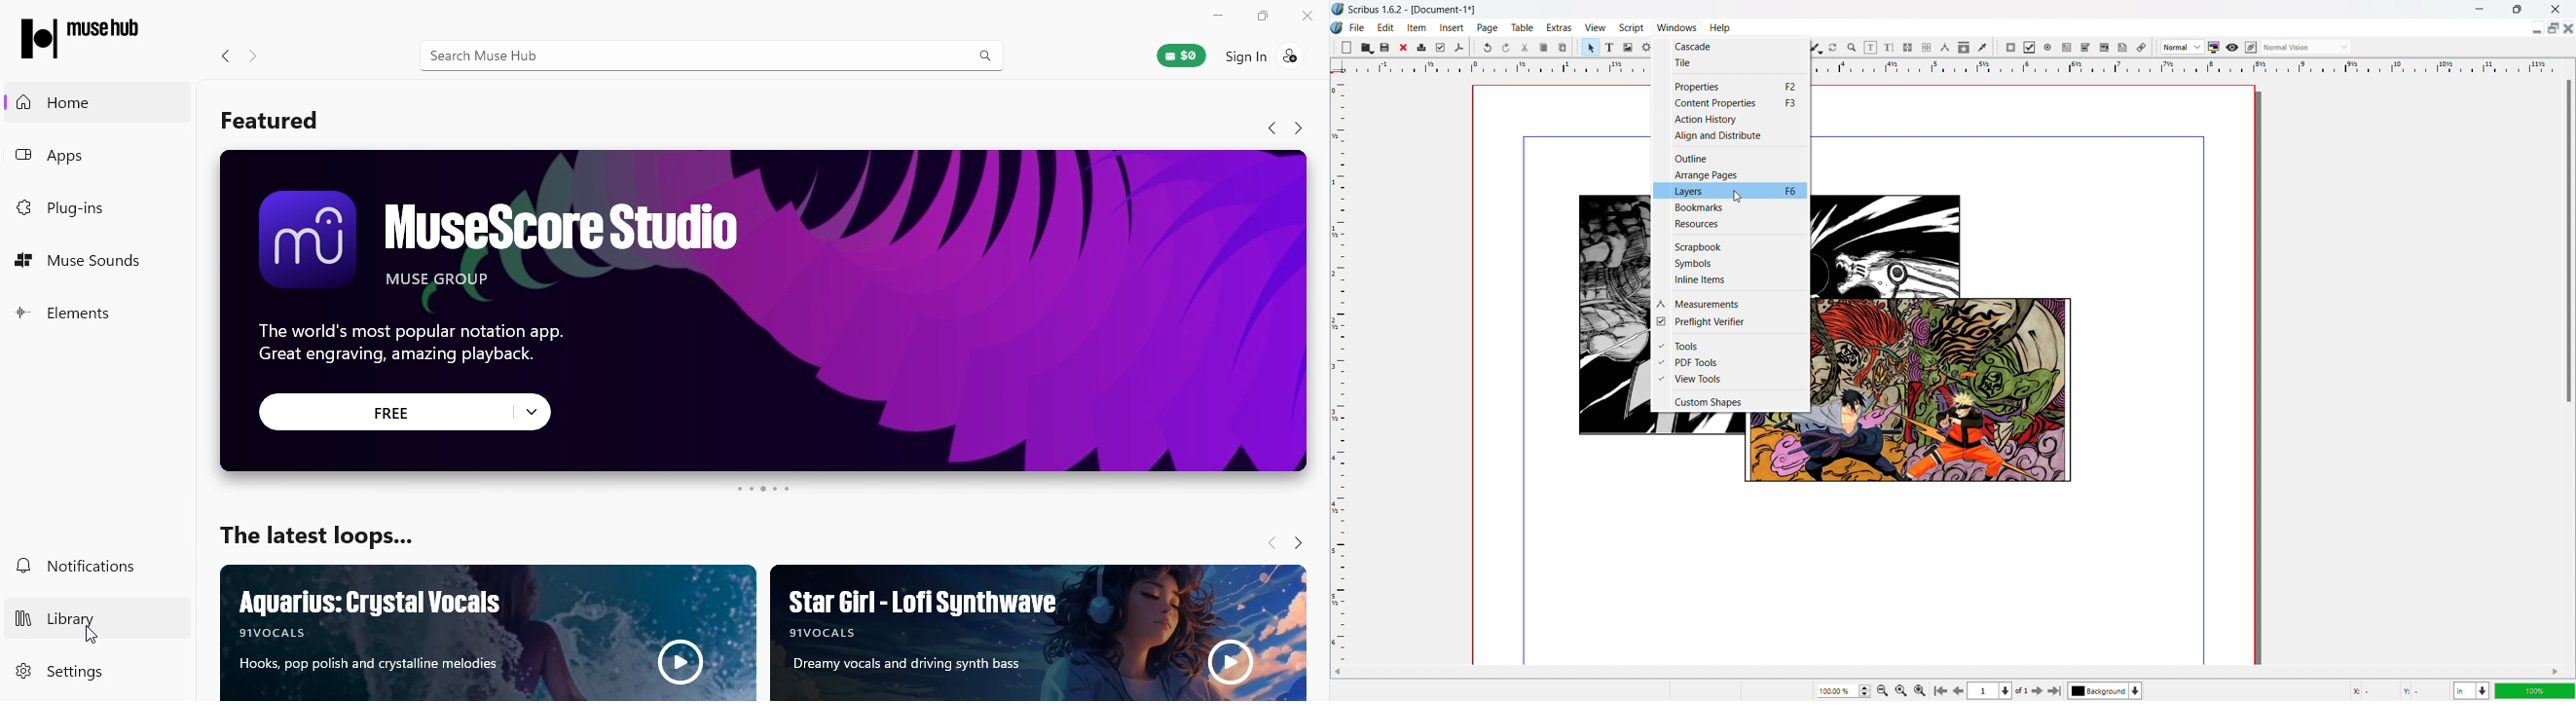  Describe the element at coordinates (1731, 157) in the screenshot. I see `outline` at that location.